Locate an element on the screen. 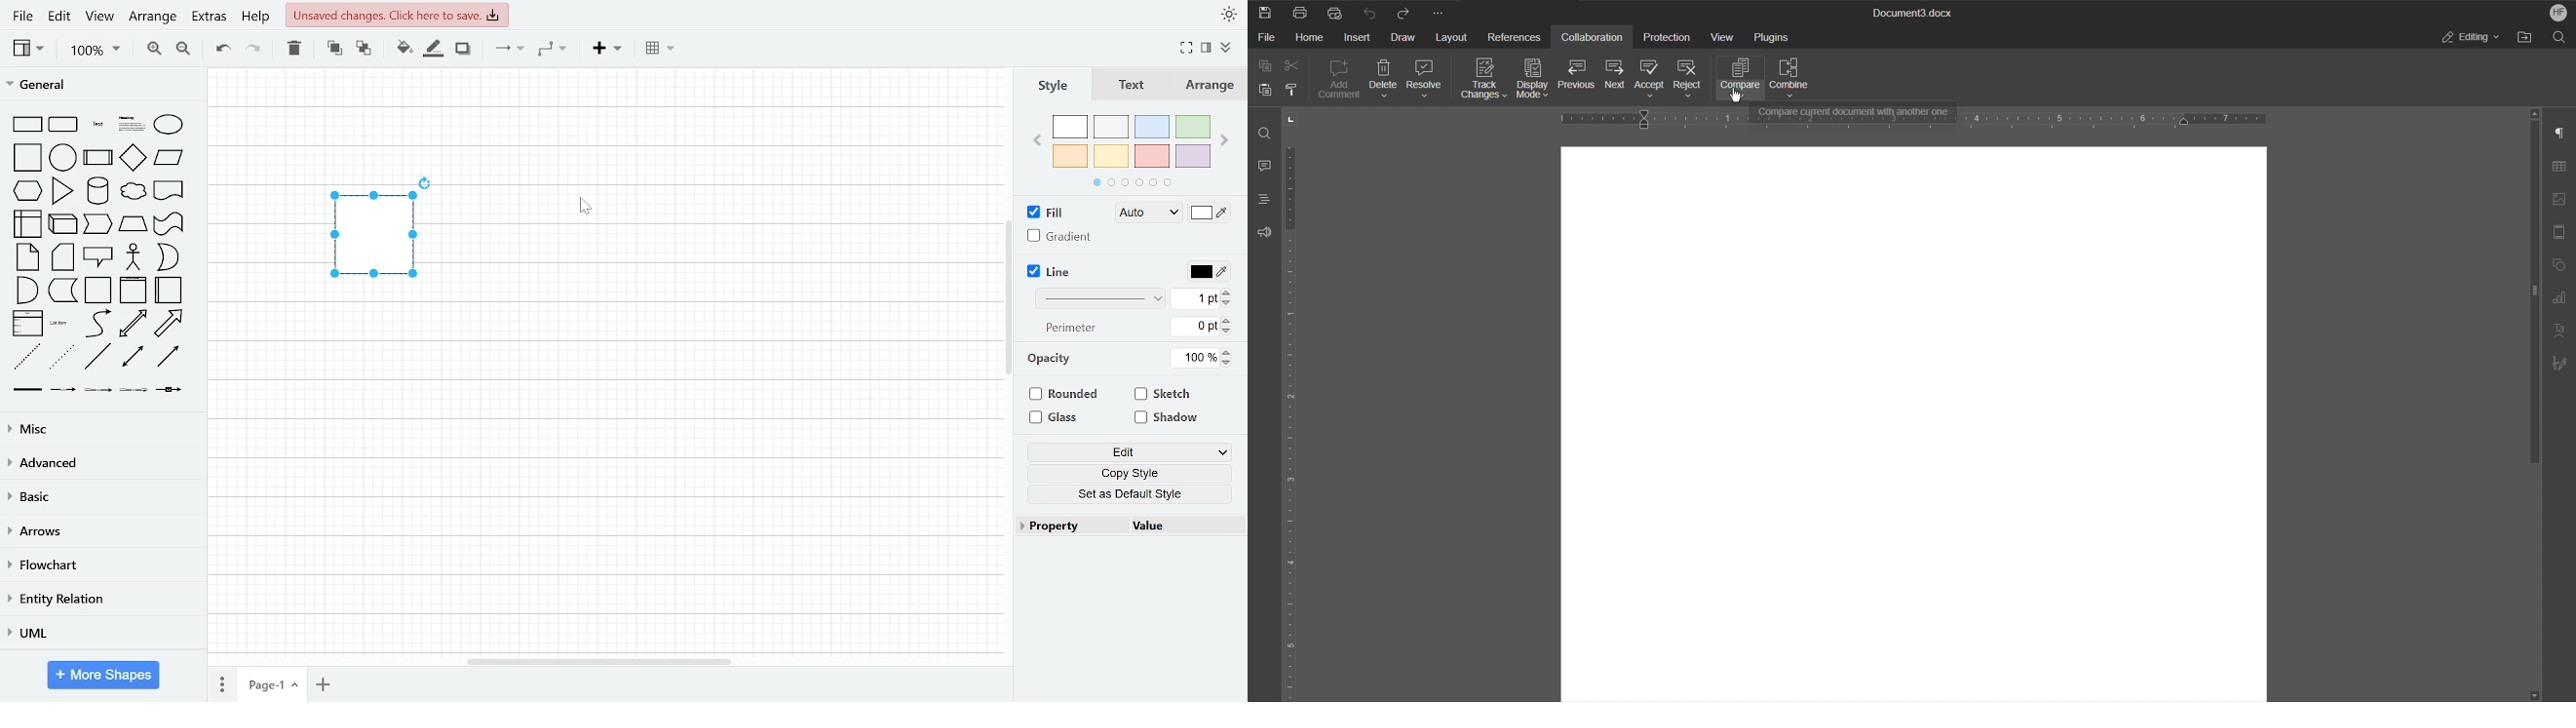 This screenshot has width=2576, height=728. horizontal container is located at coordinates (170, 290).